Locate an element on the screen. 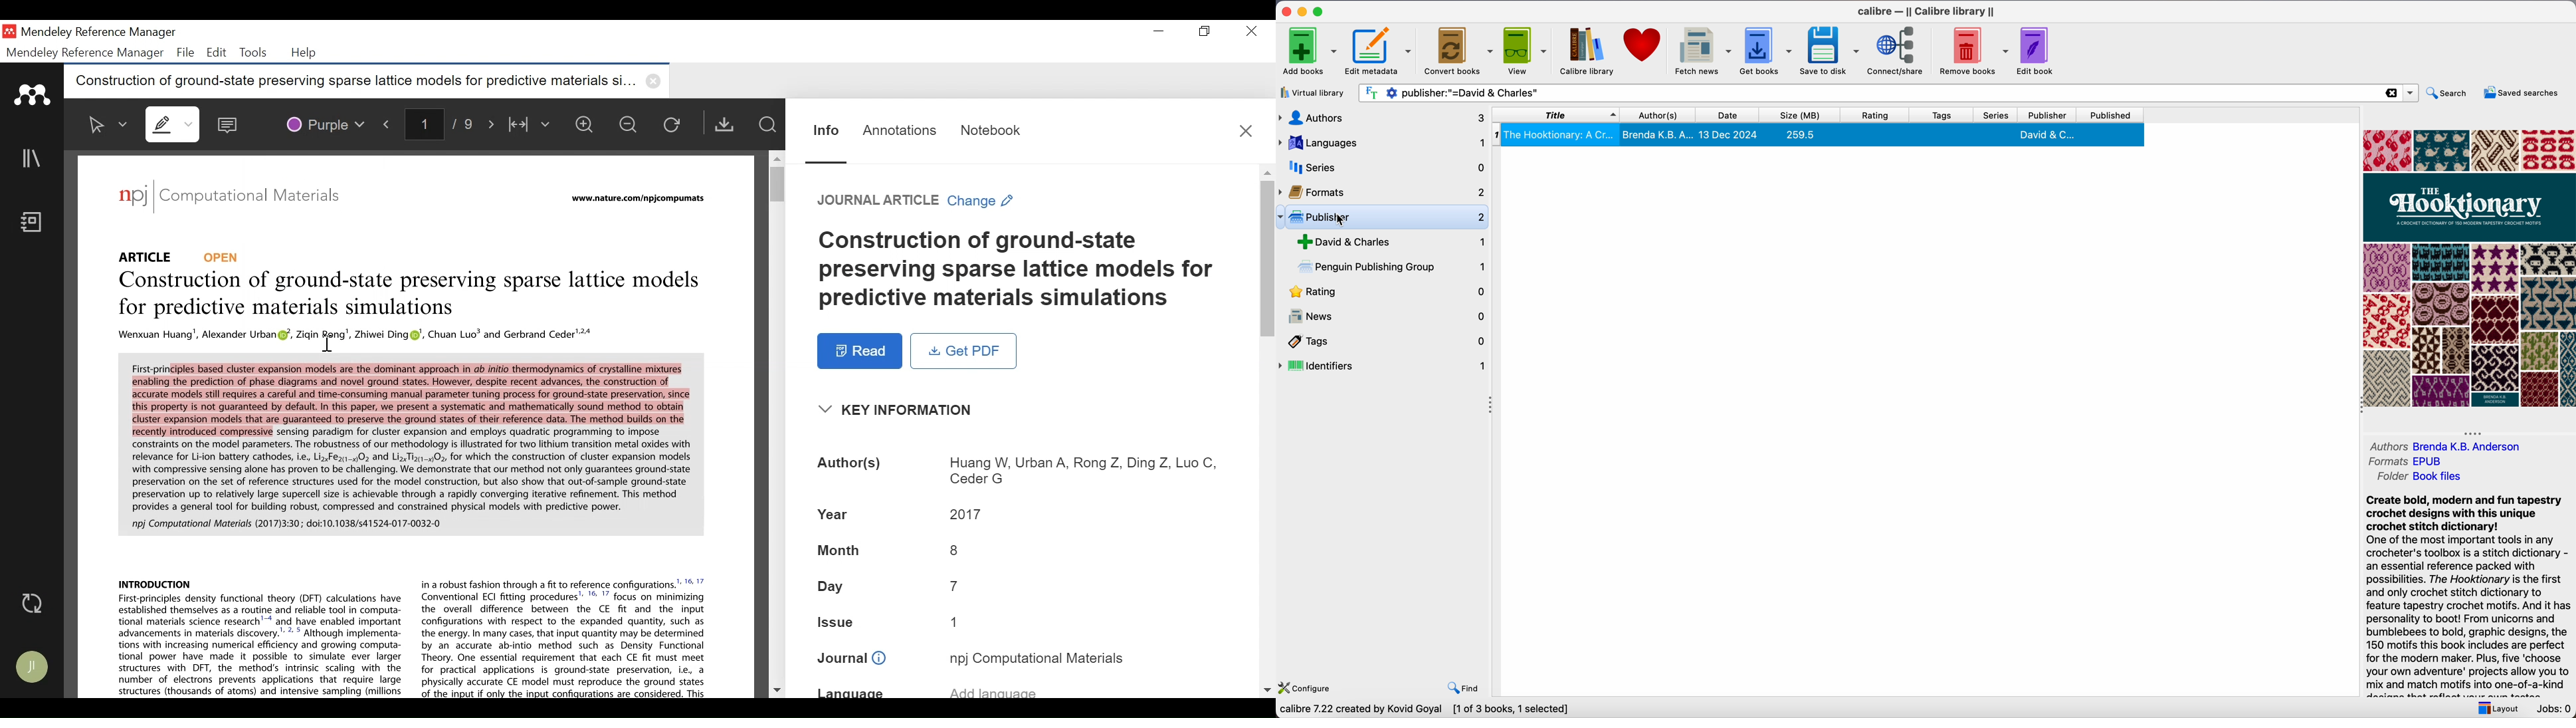  David & Charles is located at coordinates (1390, 242).